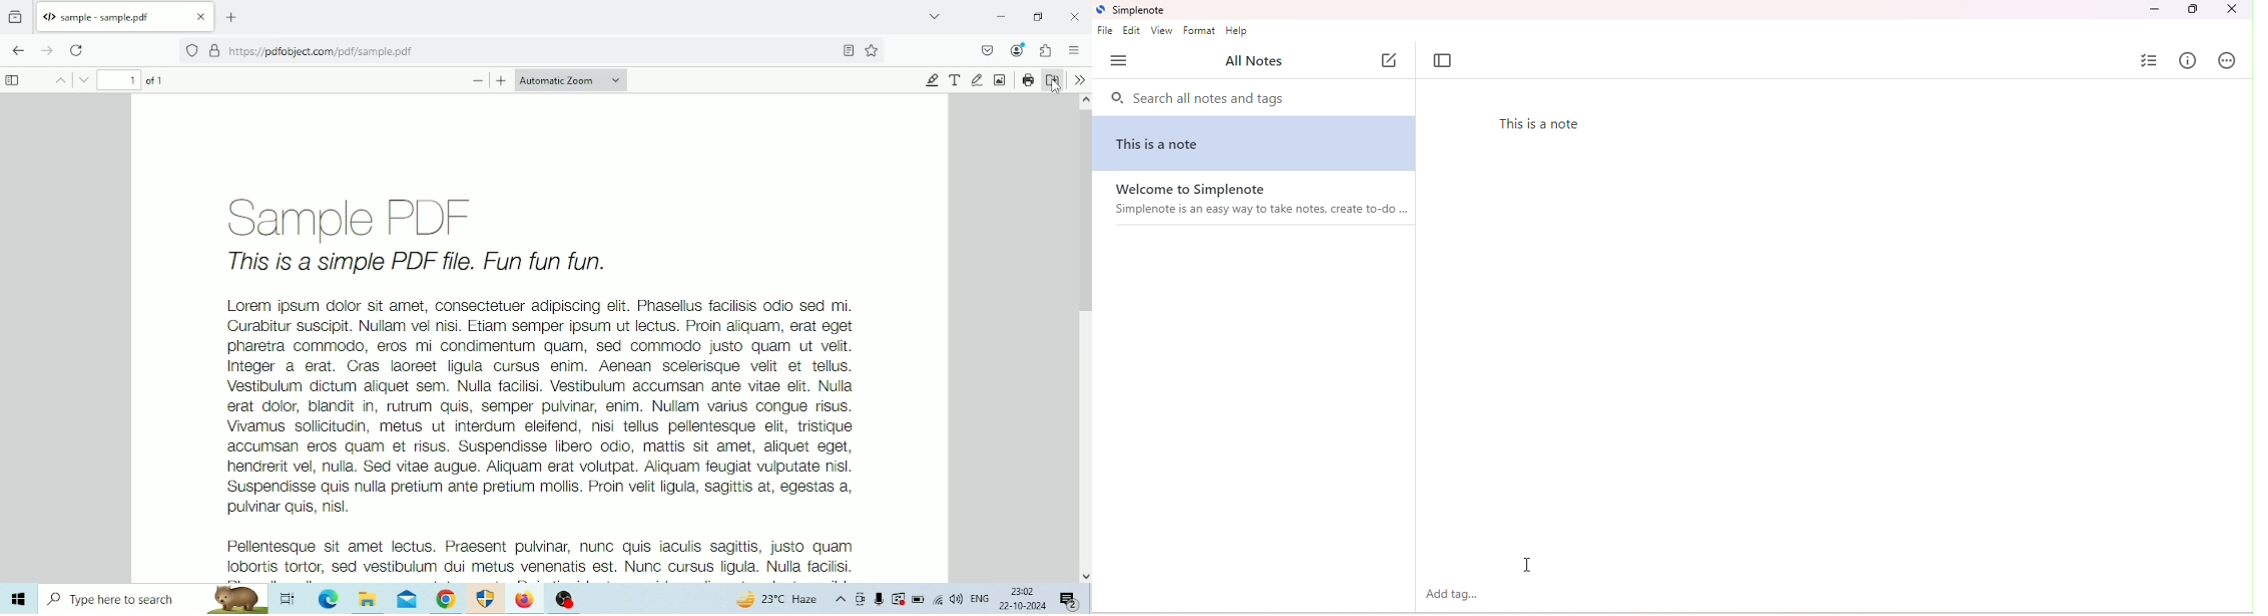 The image size is (2268, 616). Describe the element at coordinates (540, 338) in the screenshot. I see `PDF Content` at that location.